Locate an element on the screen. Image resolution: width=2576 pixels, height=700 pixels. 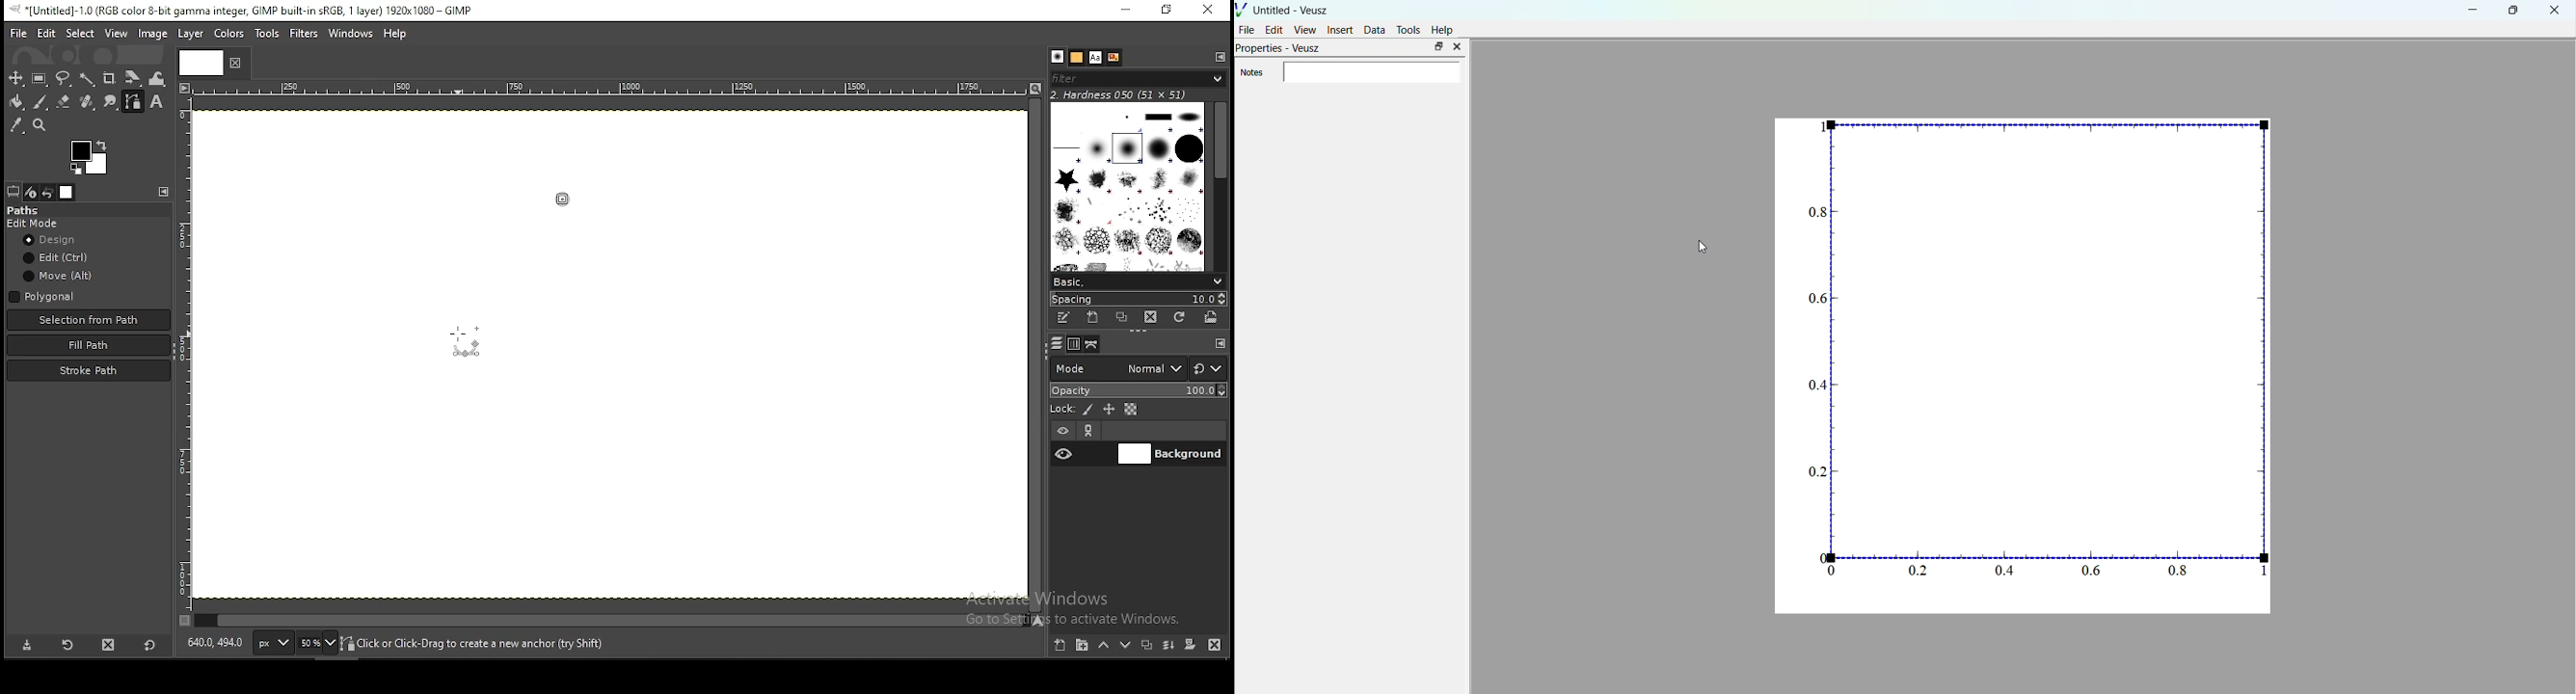
units is located at coordinates (272, 642).